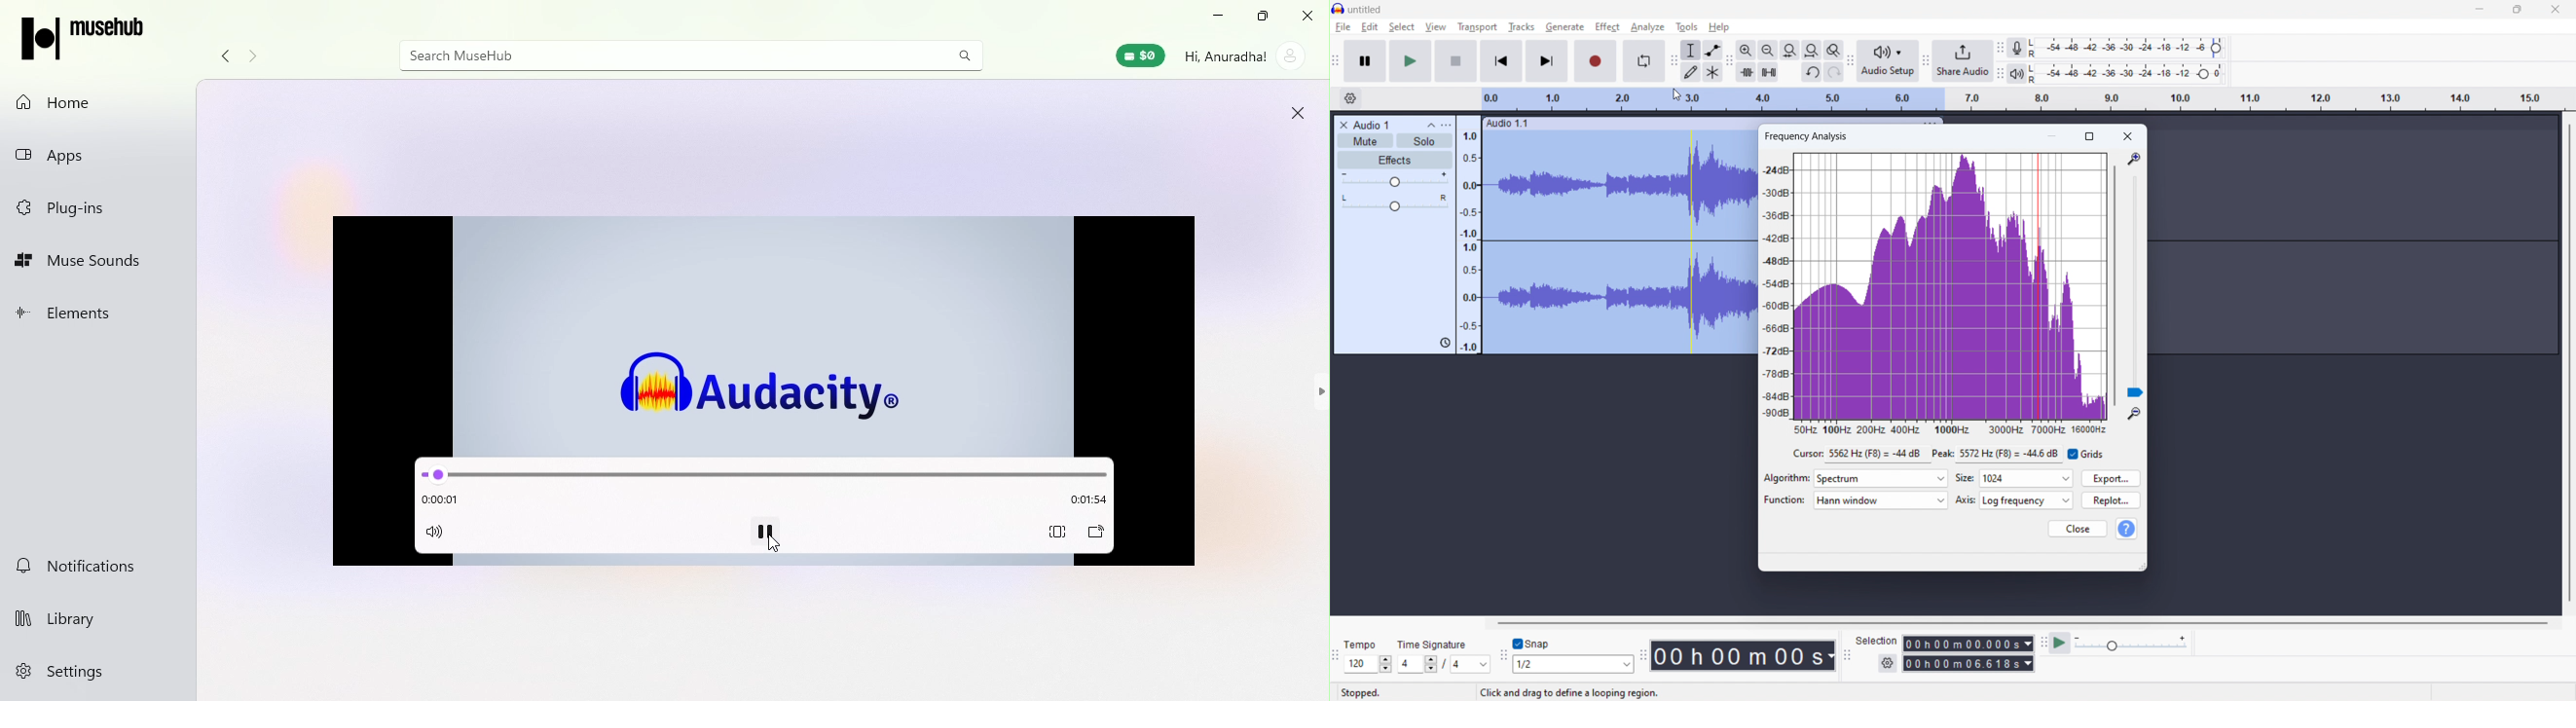 This screenshot has height=728, width=2576. I want to click on cursor position, so click(1944, 454).